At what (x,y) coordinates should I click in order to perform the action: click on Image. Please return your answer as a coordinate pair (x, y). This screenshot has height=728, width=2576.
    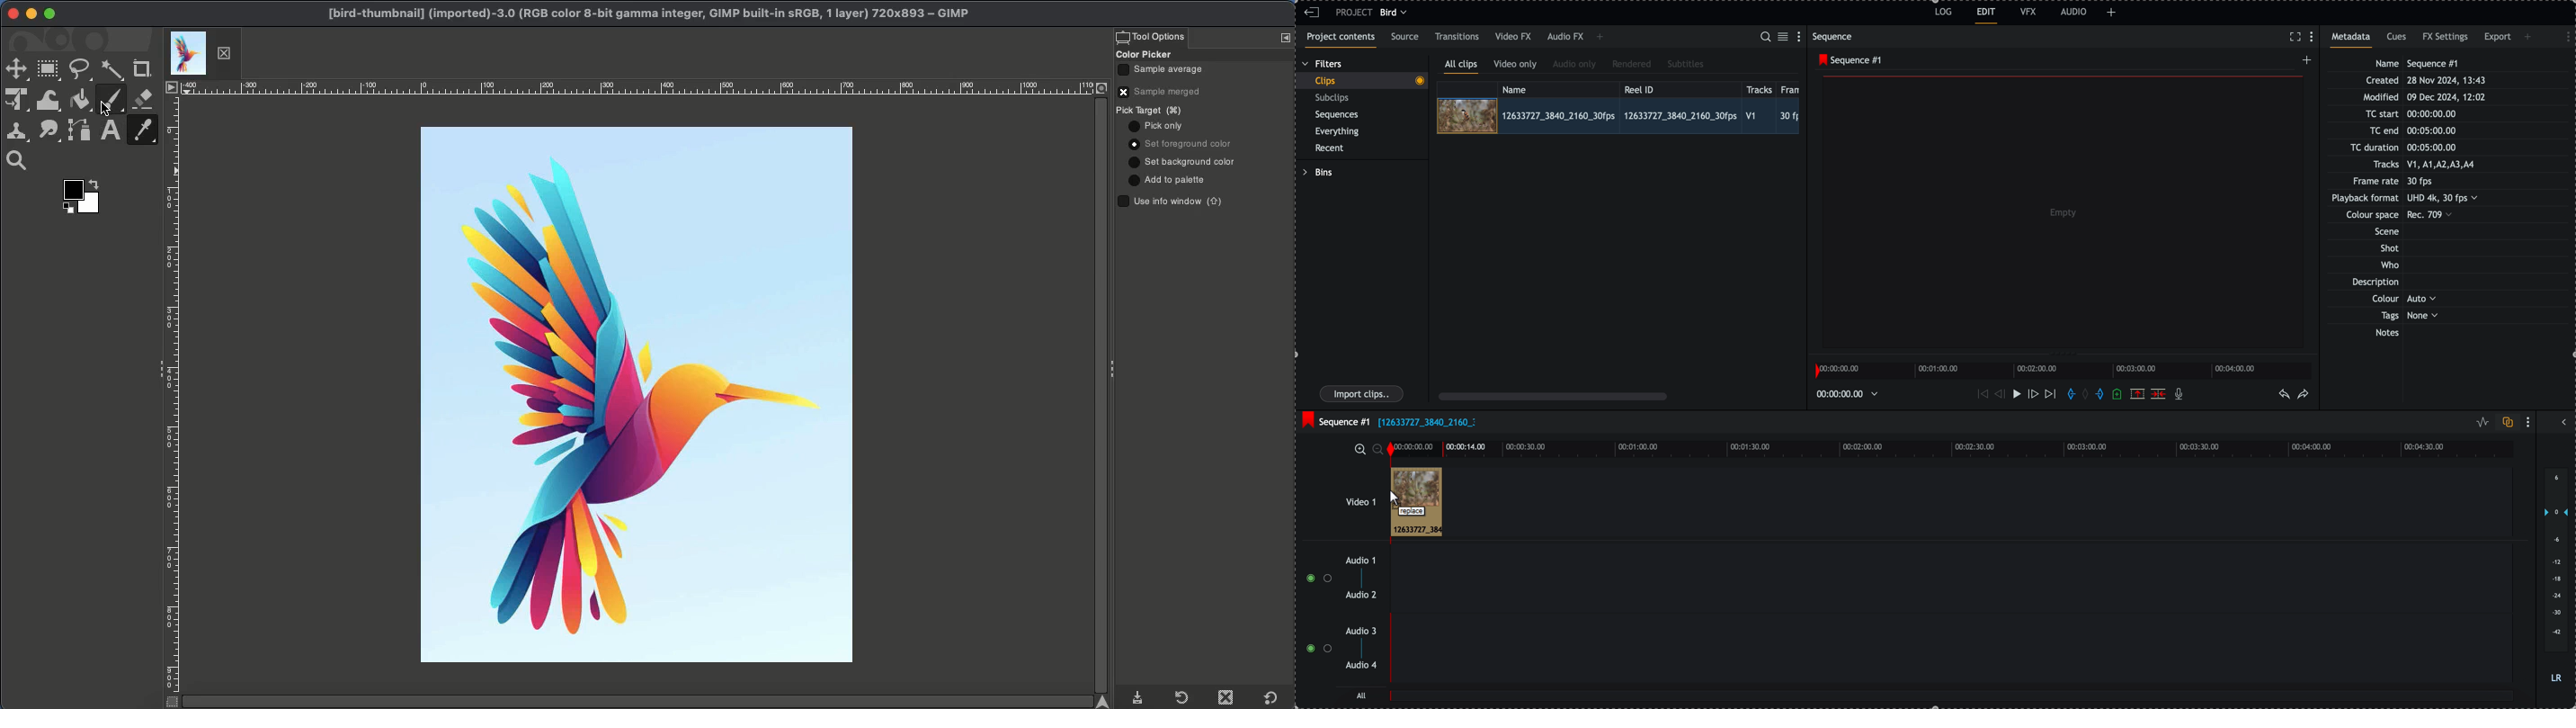
    Looking at the image, I should click on (629, 394).